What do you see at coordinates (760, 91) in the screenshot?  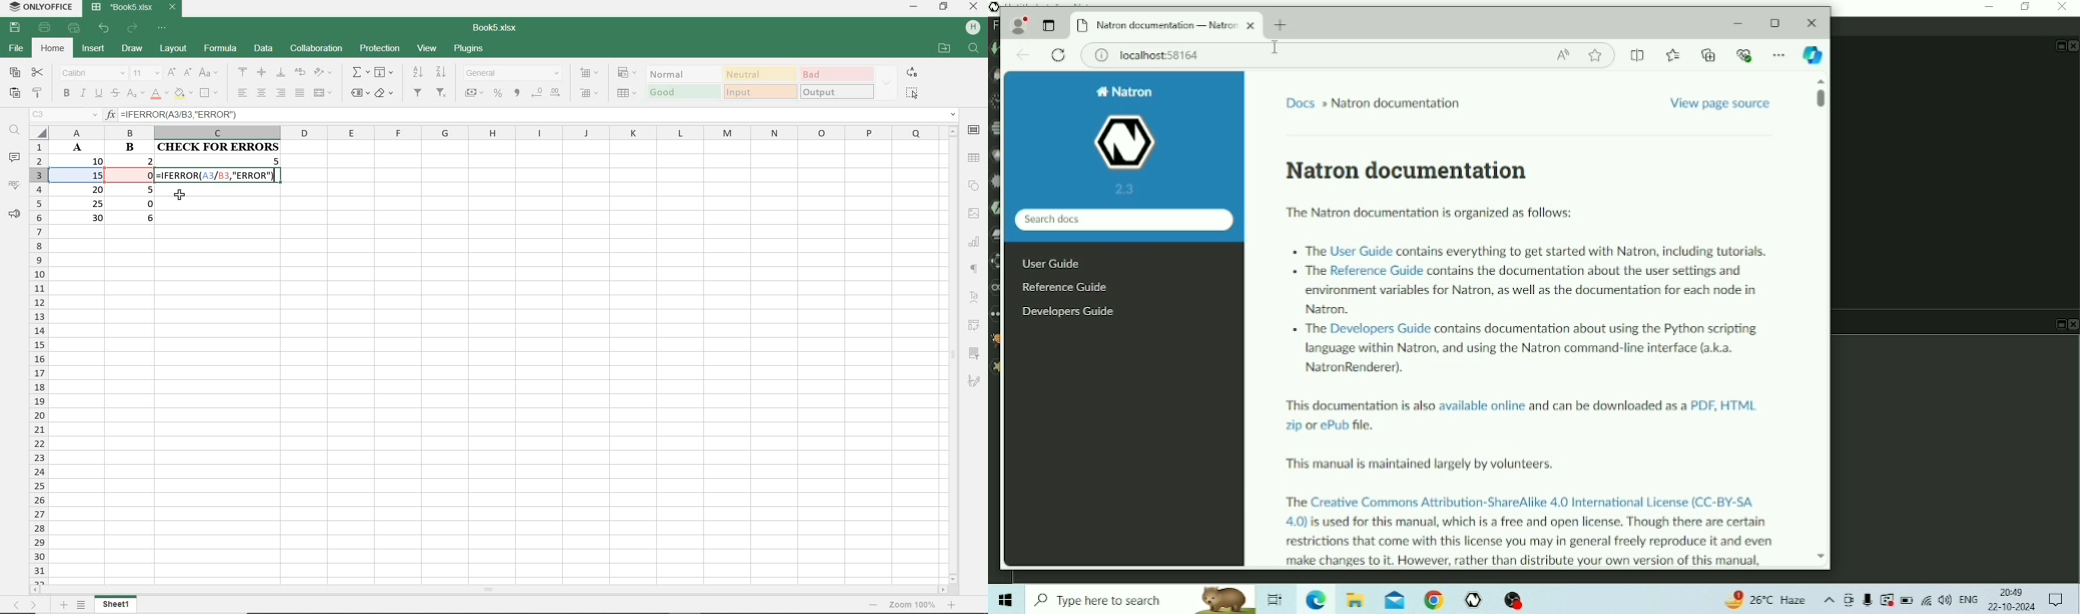 I see `INPUT` at bounding box center [760, 91].